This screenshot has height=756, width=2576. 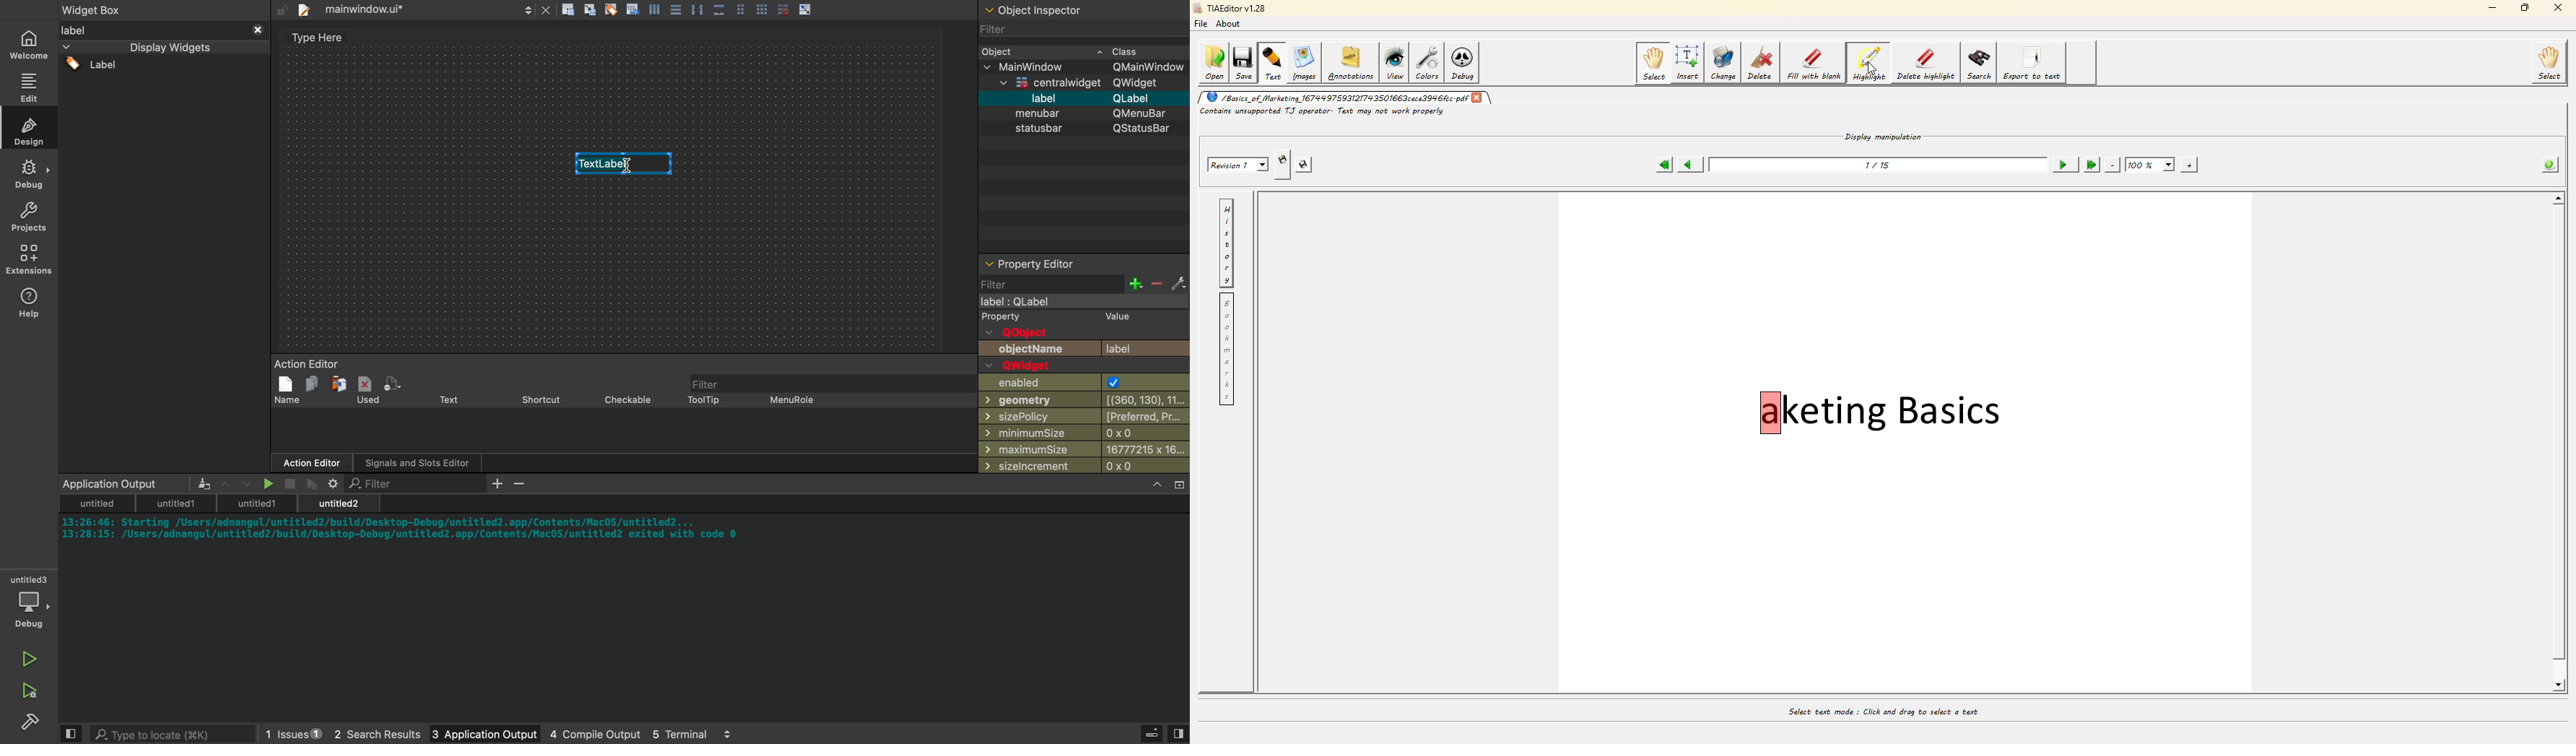 What do you see at coordinates (1812, 63) in the screenshot?
I see `fill with blank` at bounding box center [1812, 63].